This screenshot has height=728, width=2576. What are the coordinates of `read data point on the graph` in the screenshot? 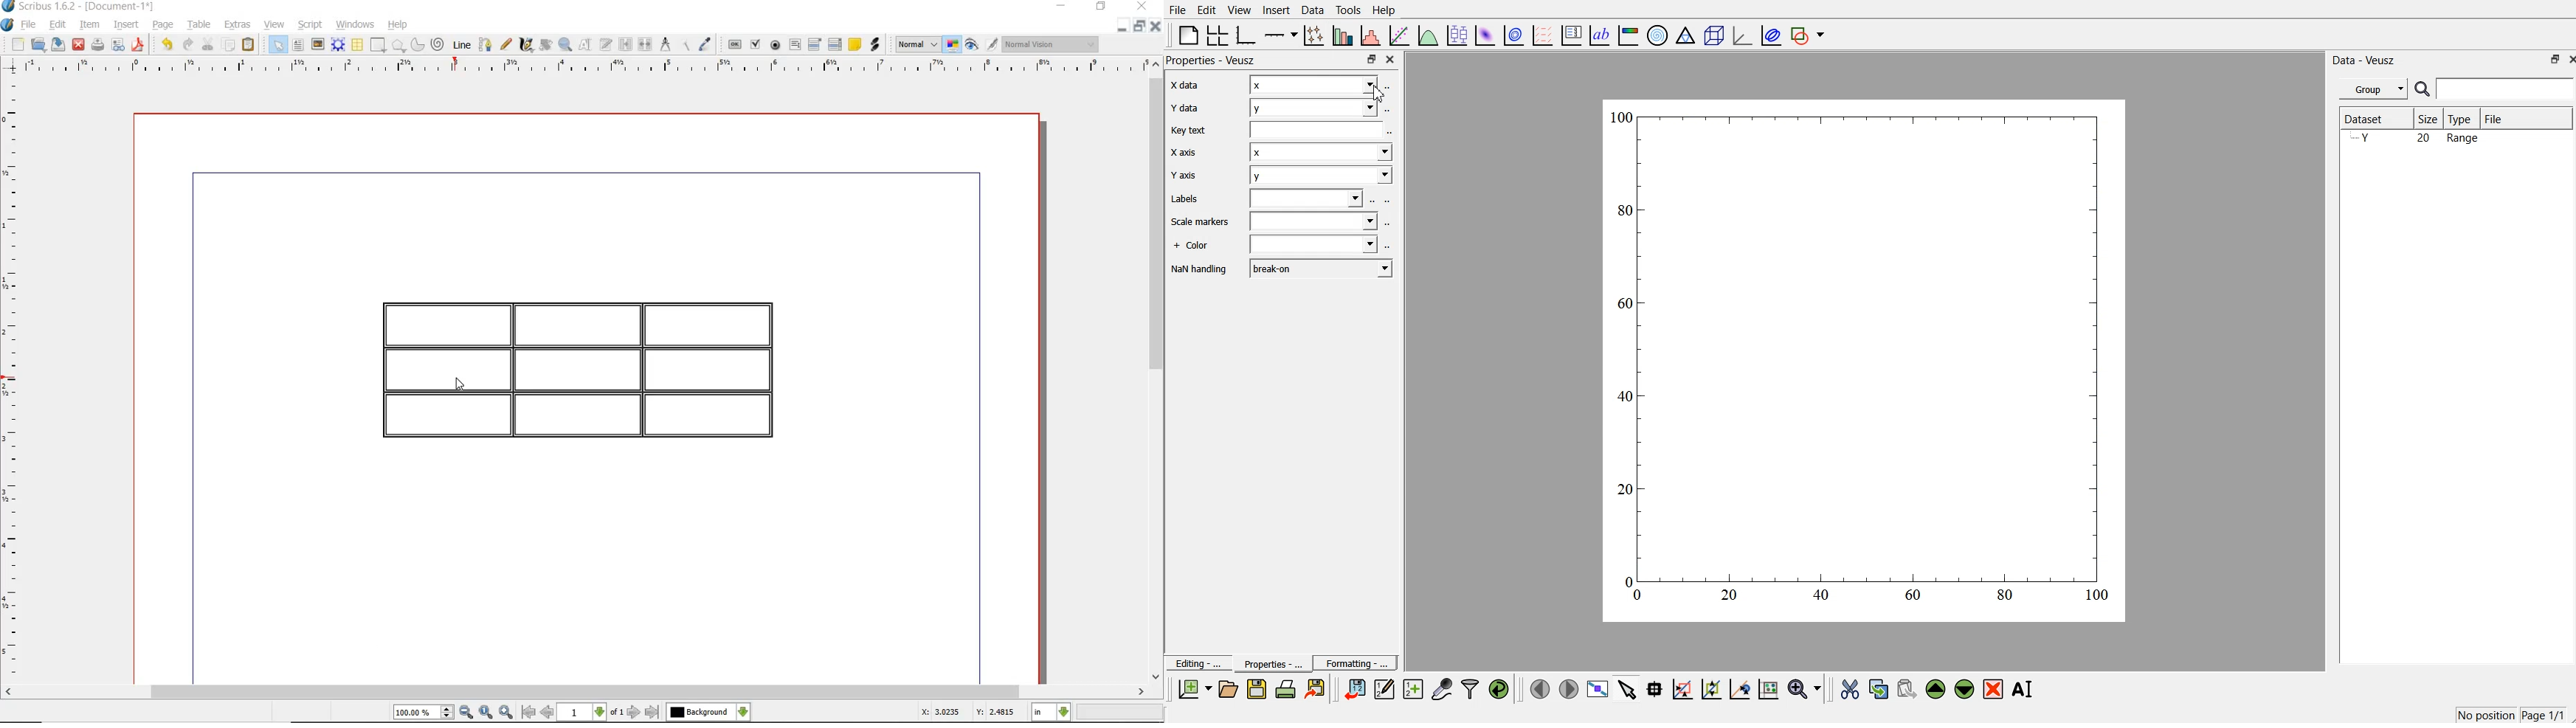 It's located at (1656, 688).